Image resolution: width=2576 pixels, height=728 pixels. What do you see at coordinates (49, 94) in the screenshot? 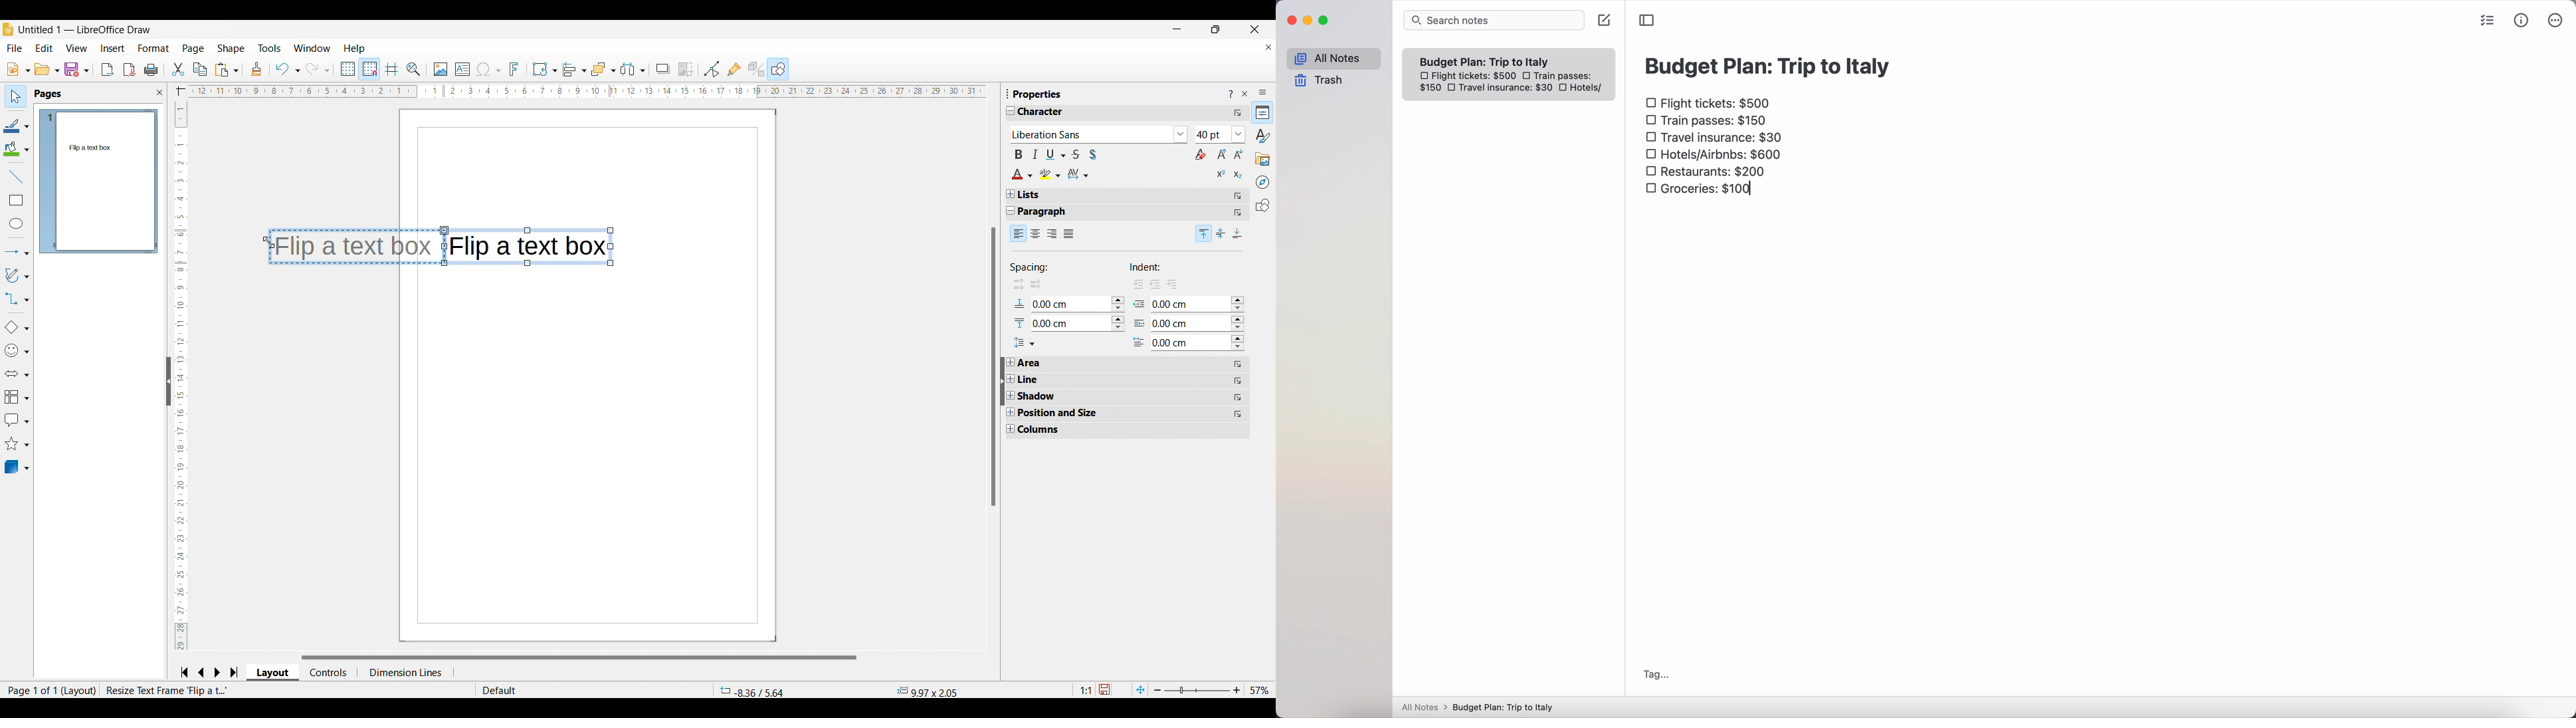
I see `Sidebar title` at bounding box center [49, 94].